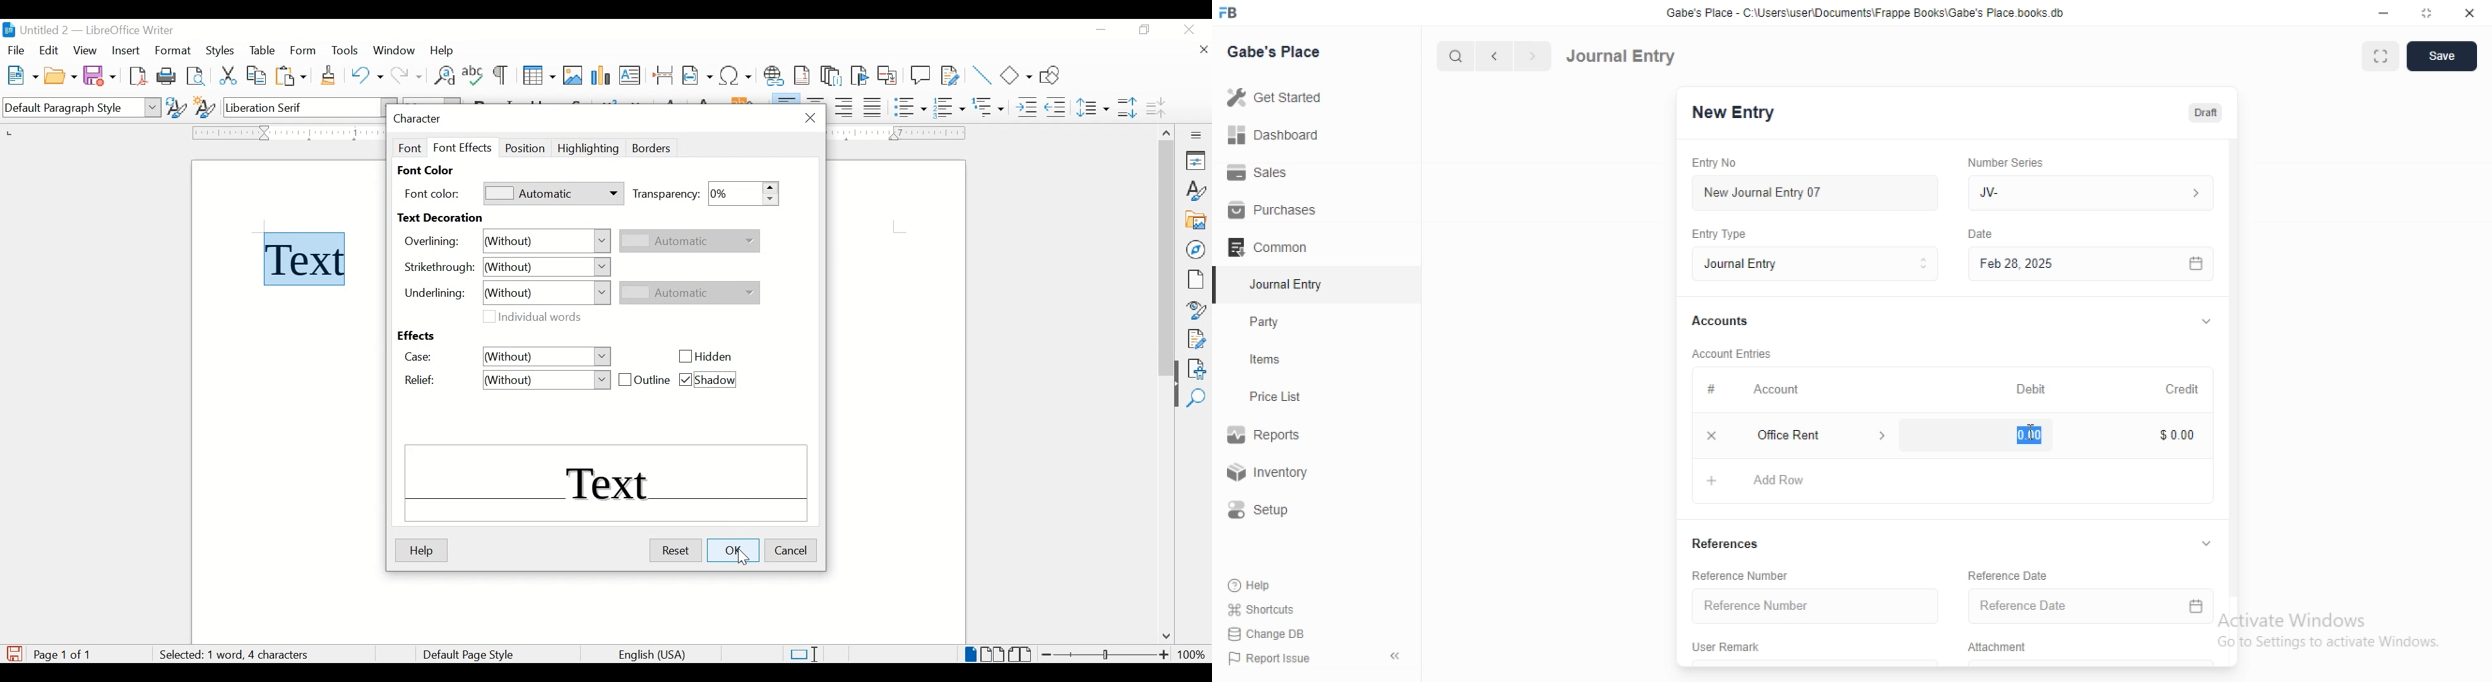  I want to click on insert hyperlink, so click(774, 76).